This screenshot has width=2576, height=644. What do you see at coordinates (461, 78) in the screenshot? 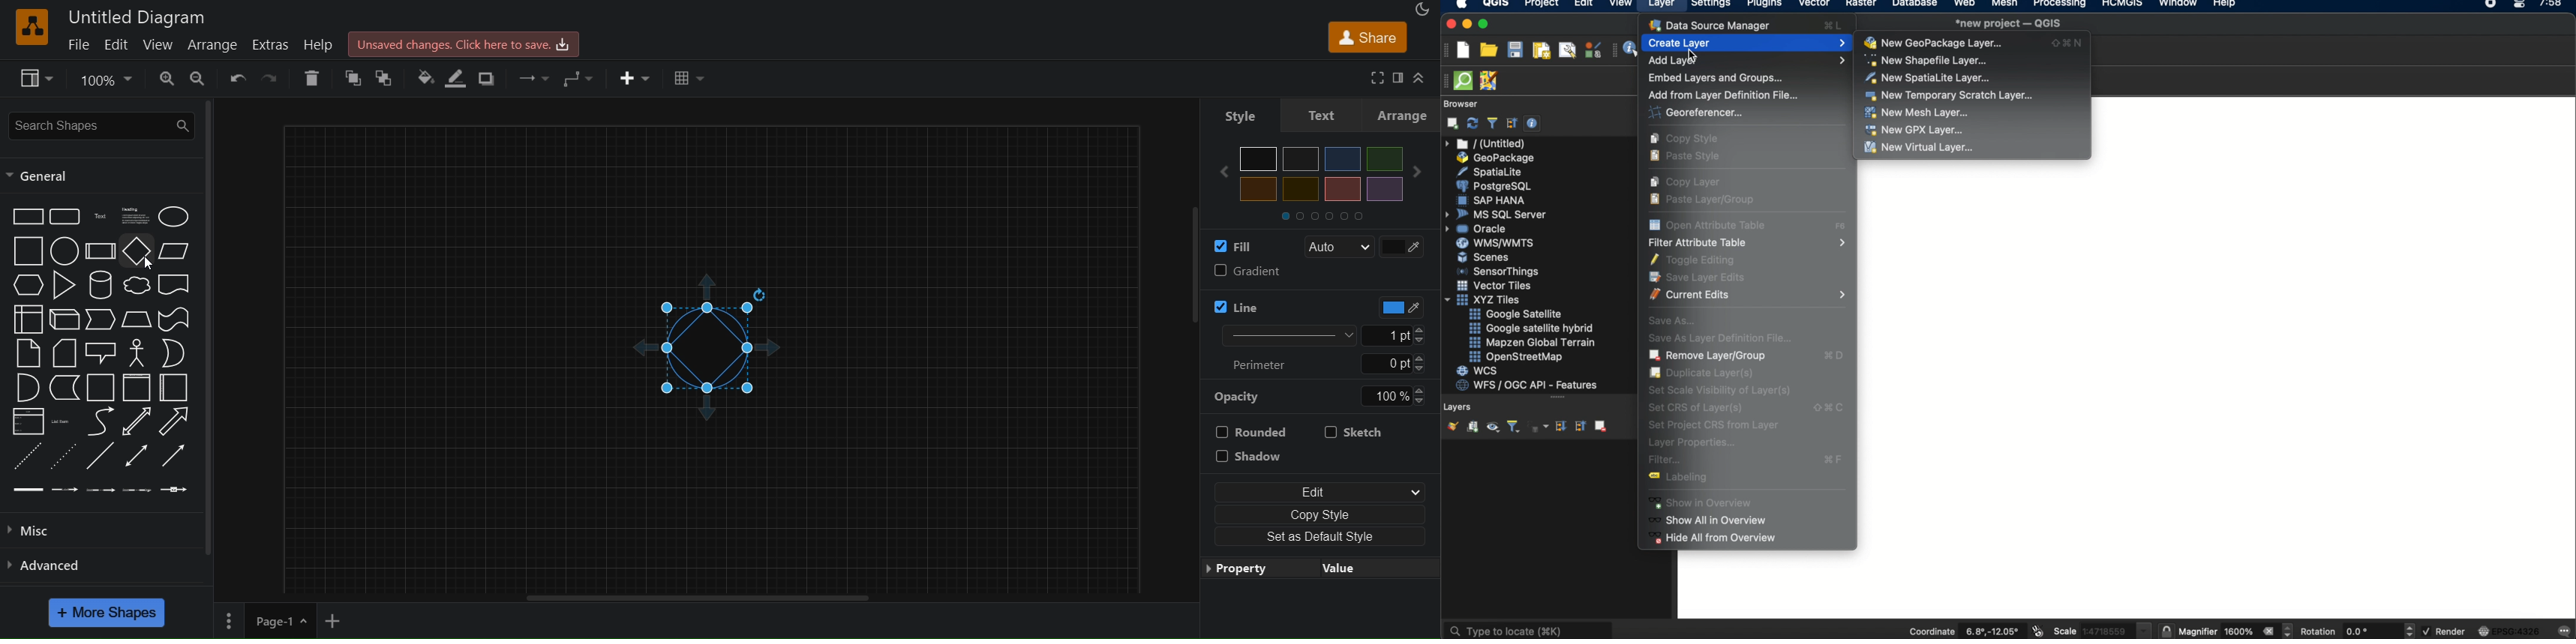
I see `line color` at bounding box center [461, 78].